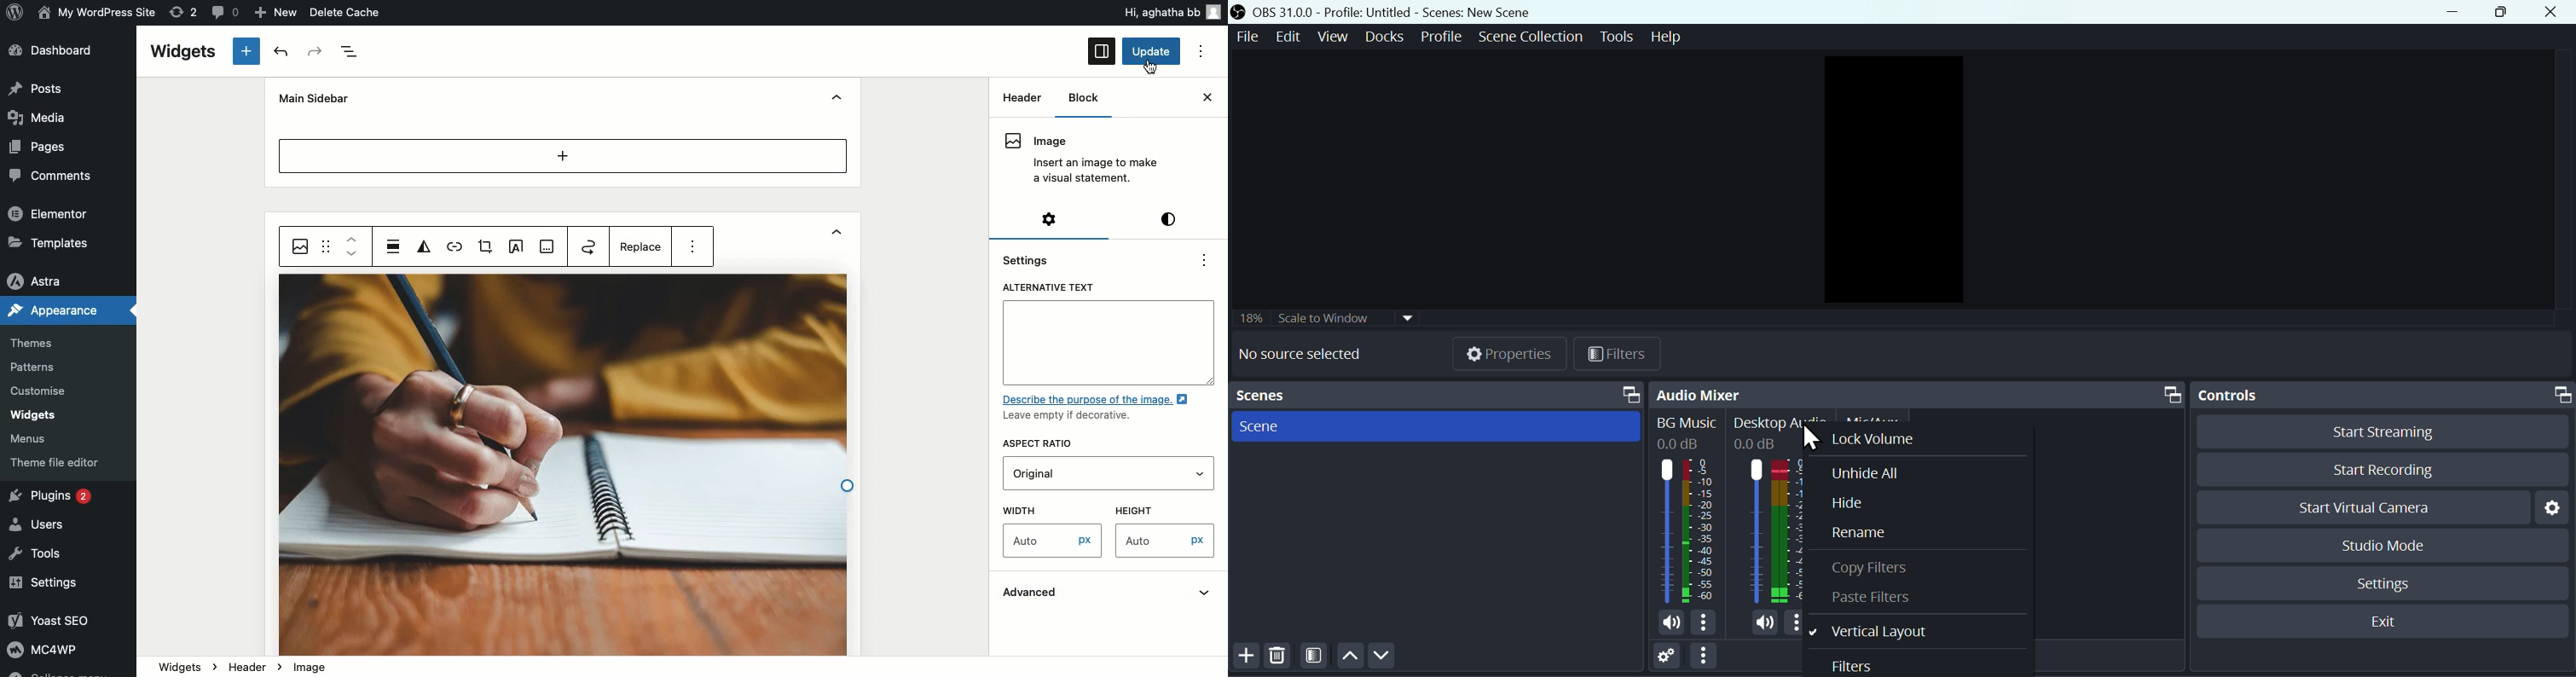  I want to click on Docks, so click(1382, 36).